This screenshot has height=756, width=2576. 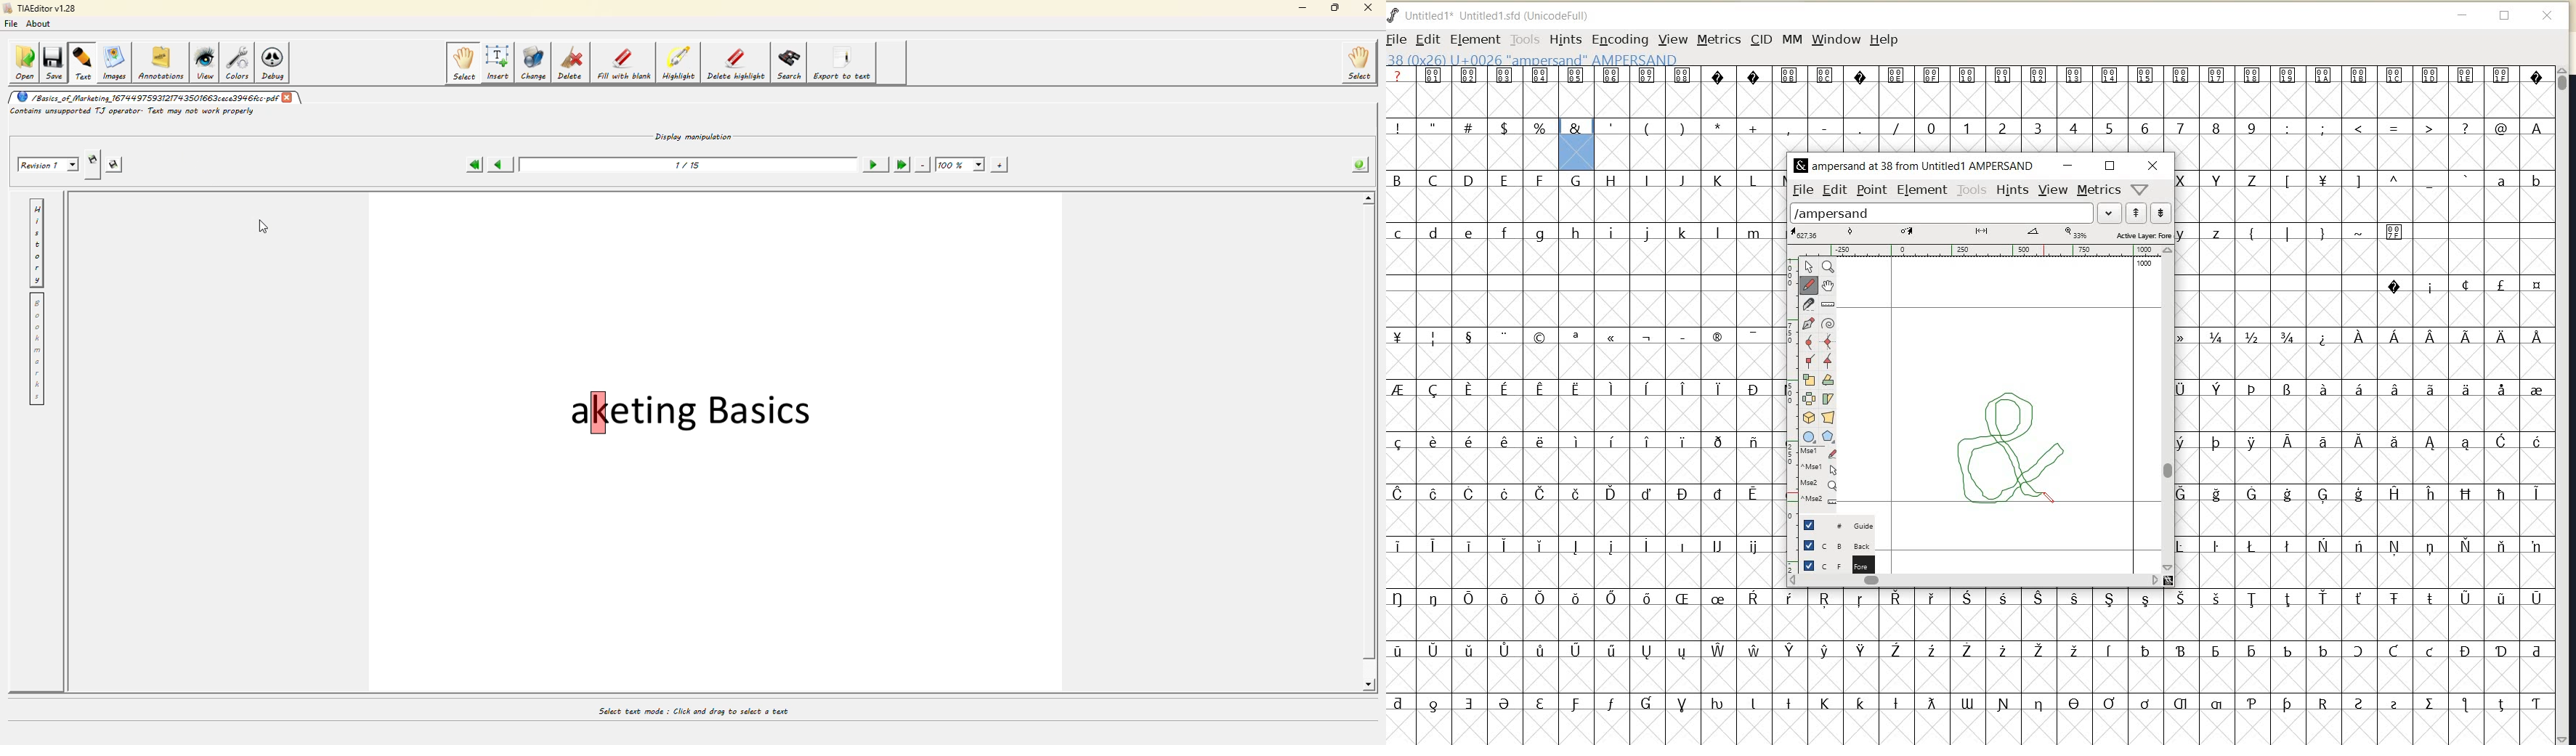 I want to click on VIEW, so click(x=1674, y=39).